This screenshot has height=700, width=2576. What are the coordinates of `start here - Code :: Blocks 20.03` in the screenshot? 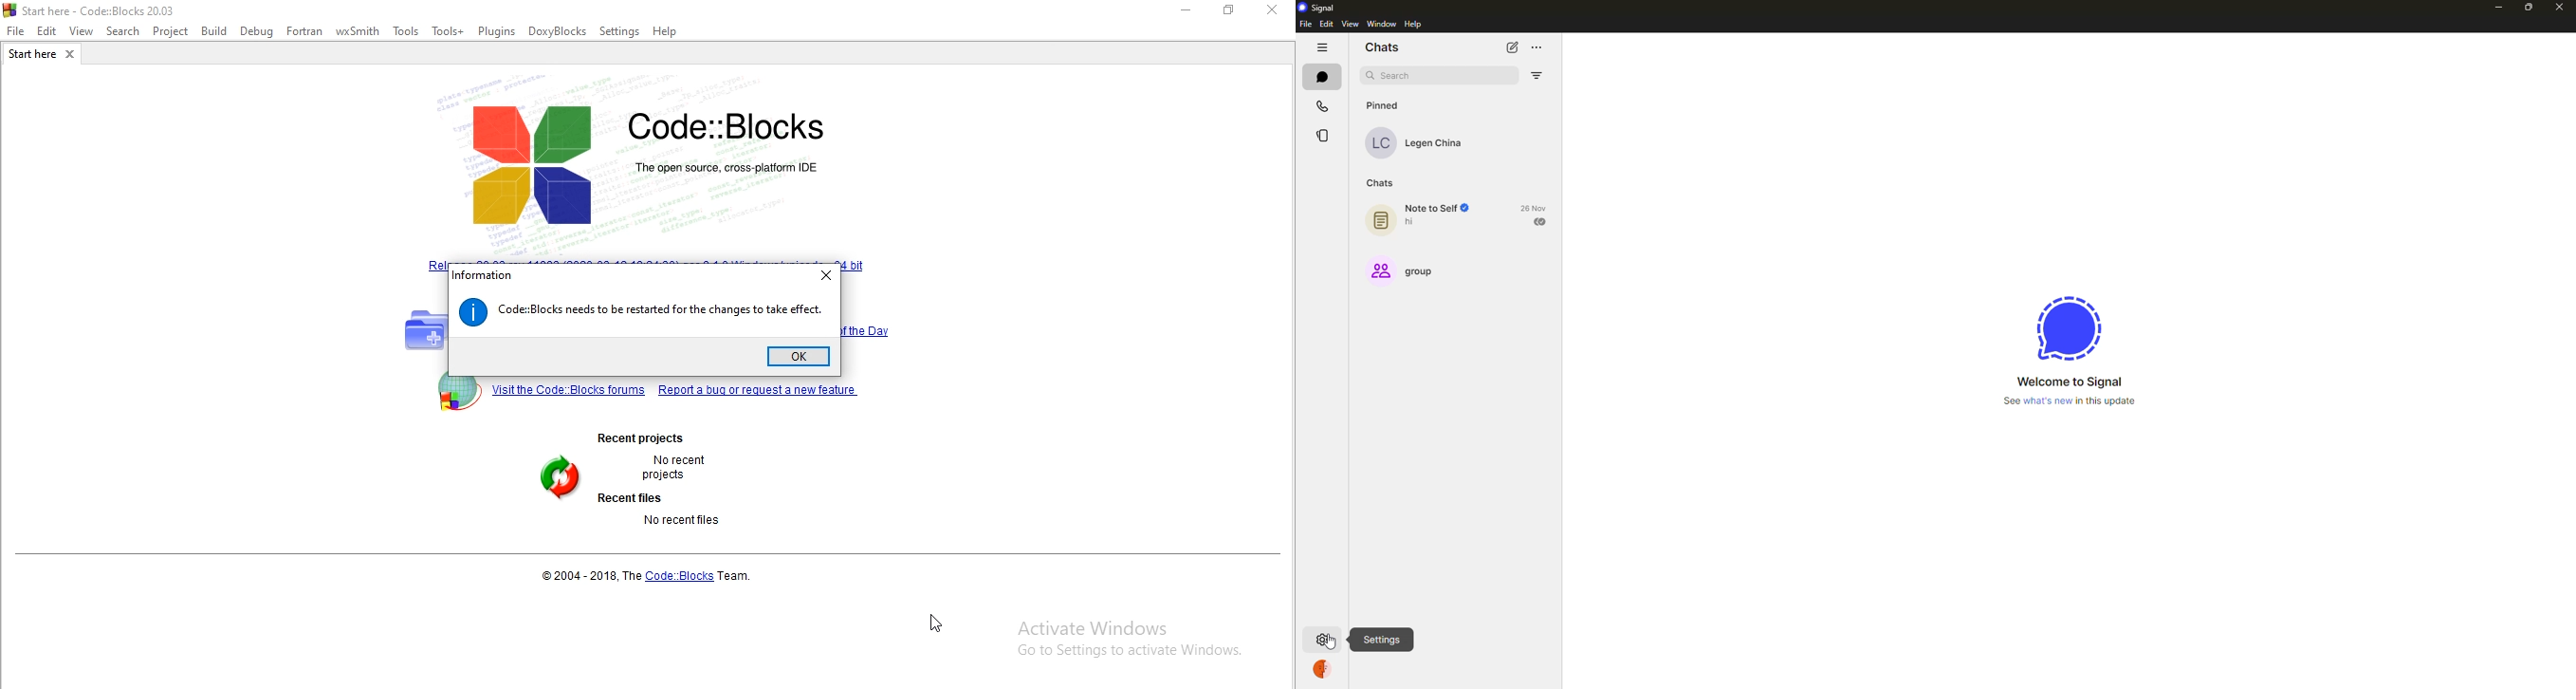 It's located at (98, 10).